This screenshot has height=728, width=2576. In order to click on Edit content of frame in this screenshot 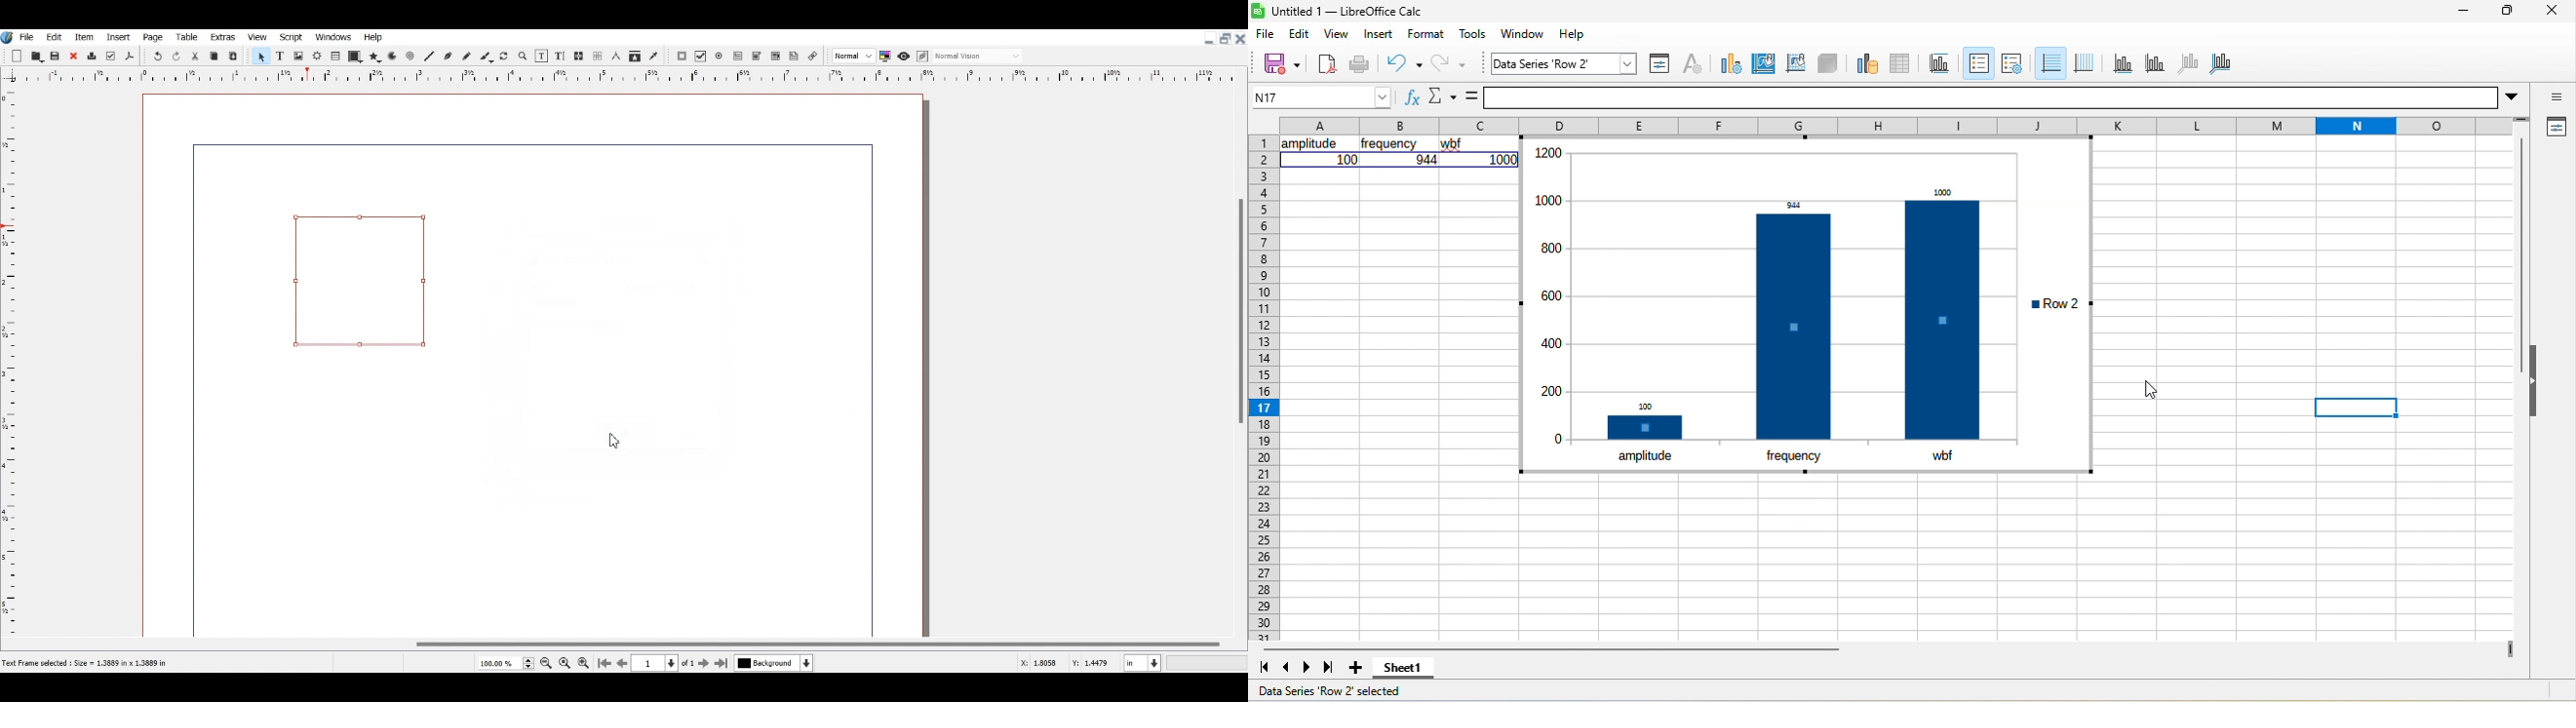, I will do `click(541, 56)`.